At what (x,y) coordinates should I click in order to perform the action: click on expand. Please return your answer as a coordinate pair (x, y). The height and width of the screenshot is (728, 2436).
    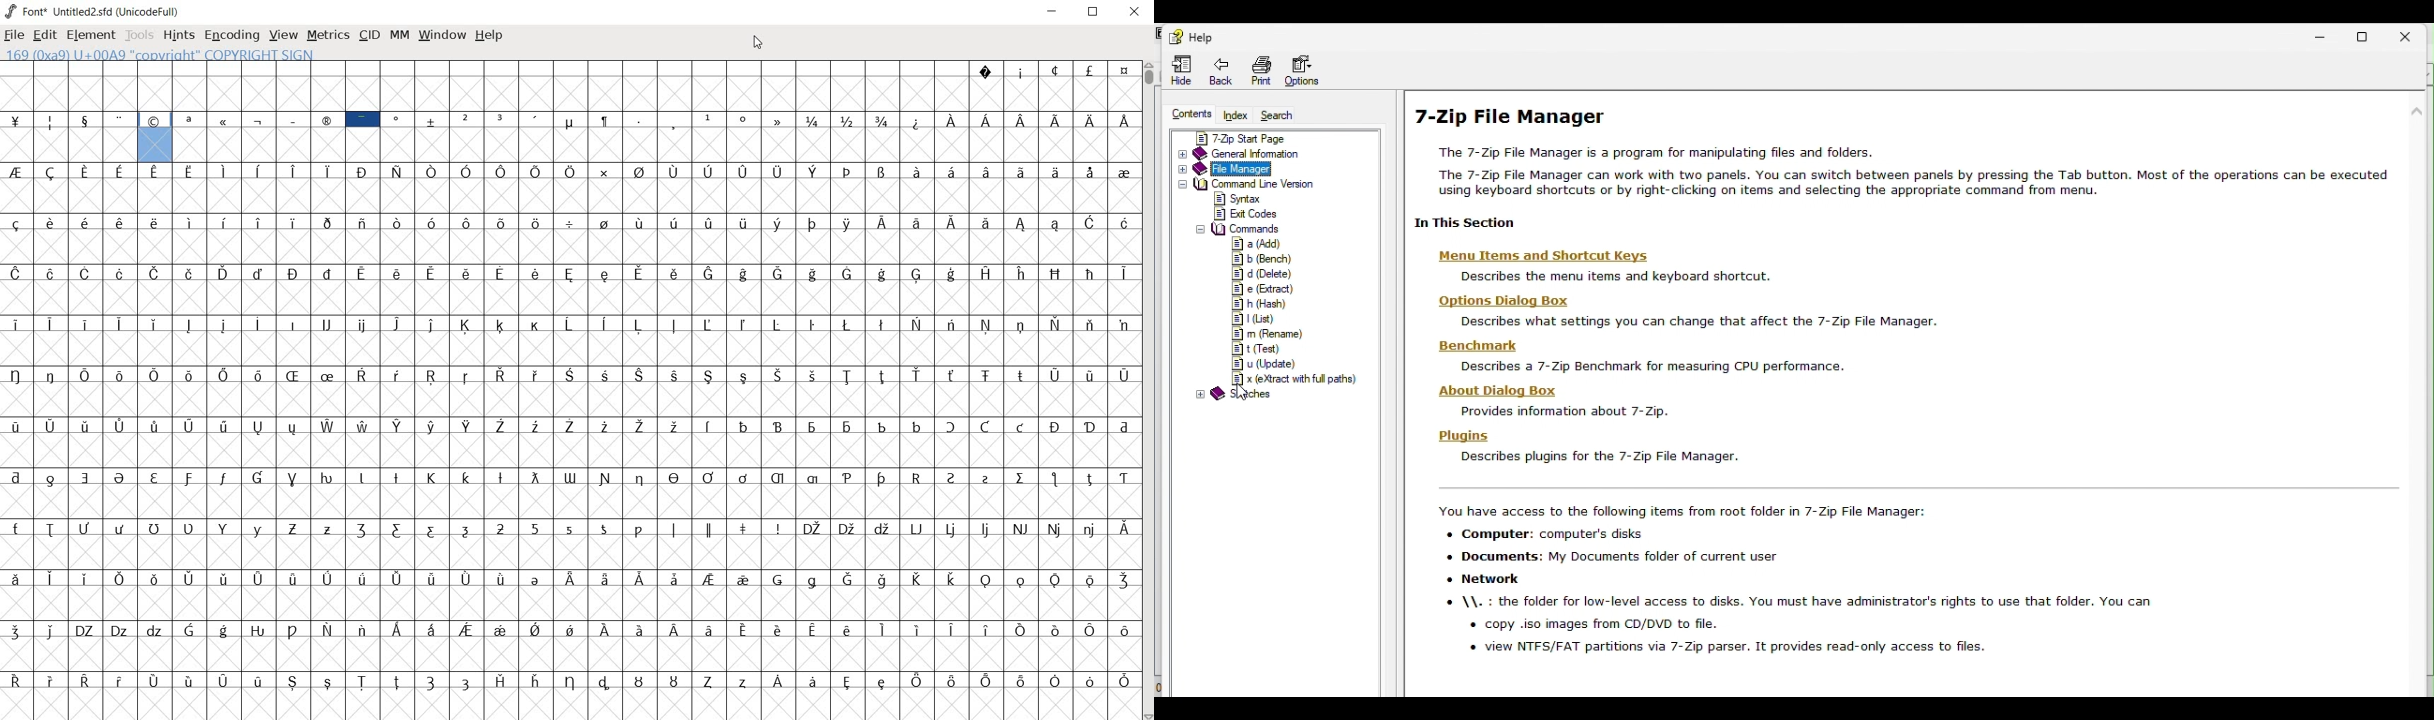
    Looking at the image, I should click on (1180, 155).